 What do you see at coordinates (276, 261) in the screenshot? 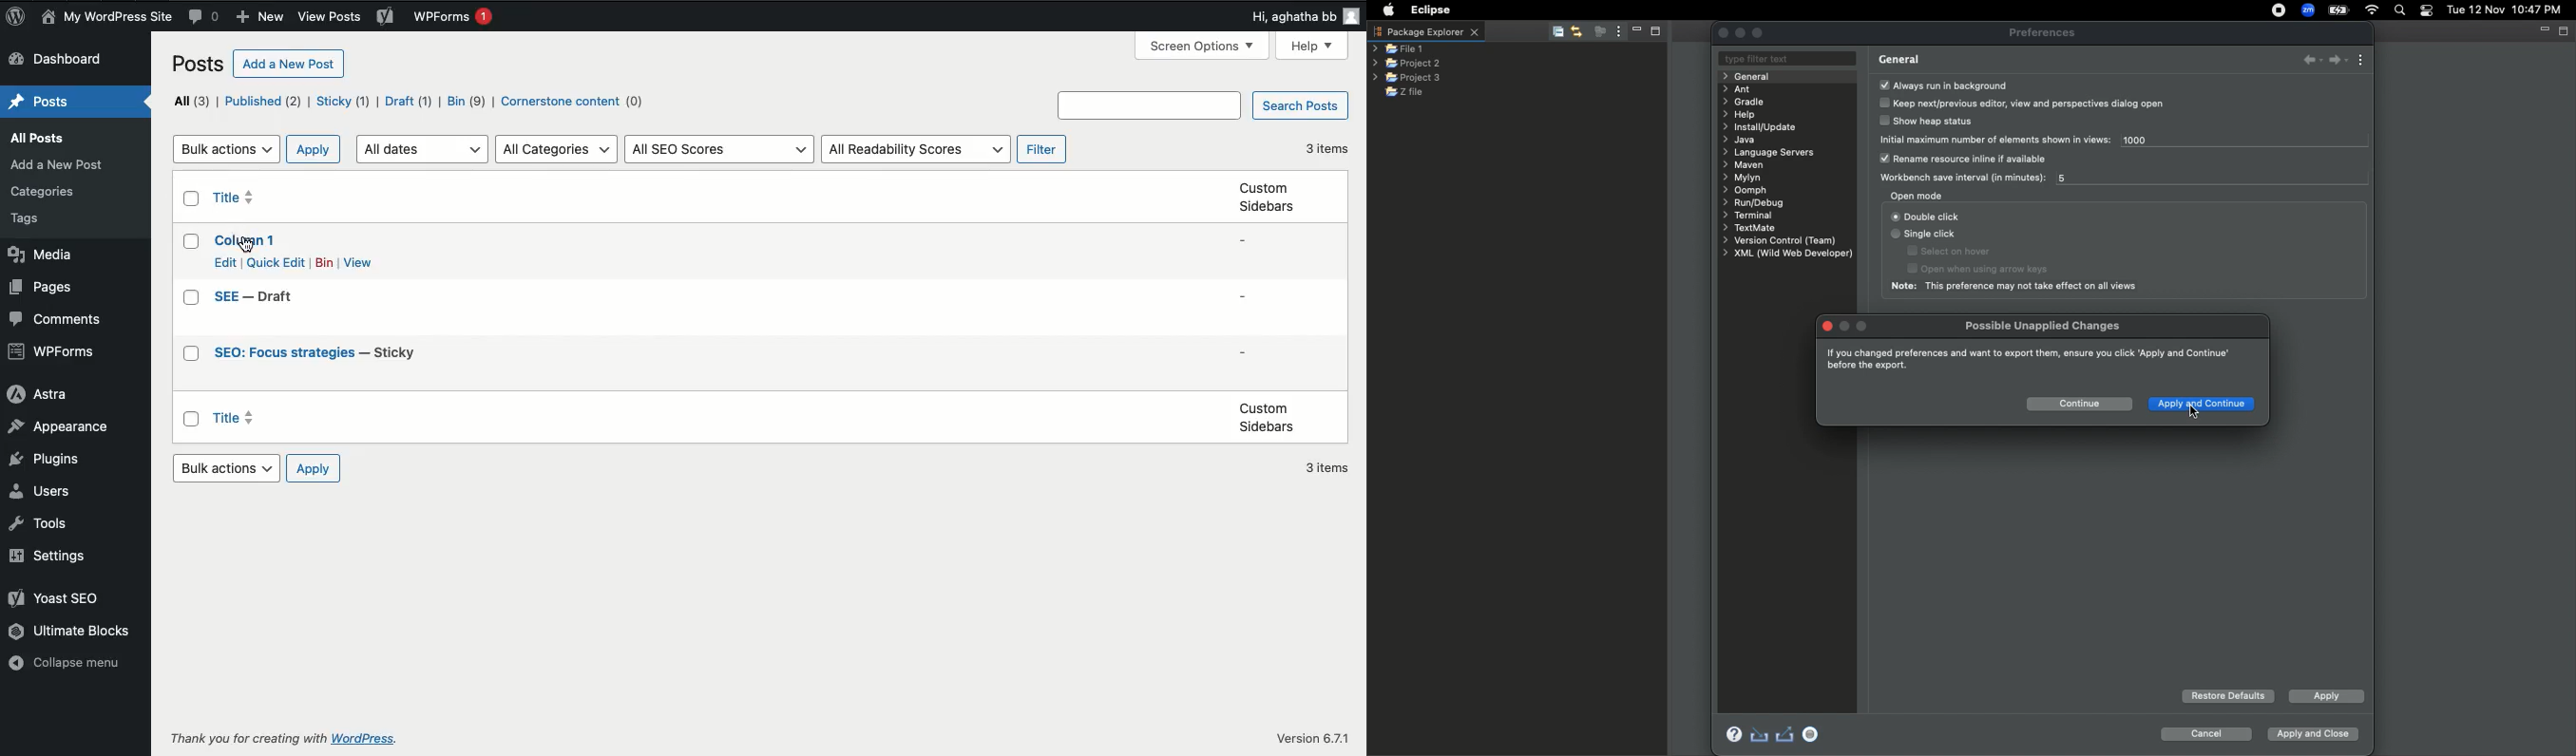
I see `Quick edit` at bounding box center [276, 261].